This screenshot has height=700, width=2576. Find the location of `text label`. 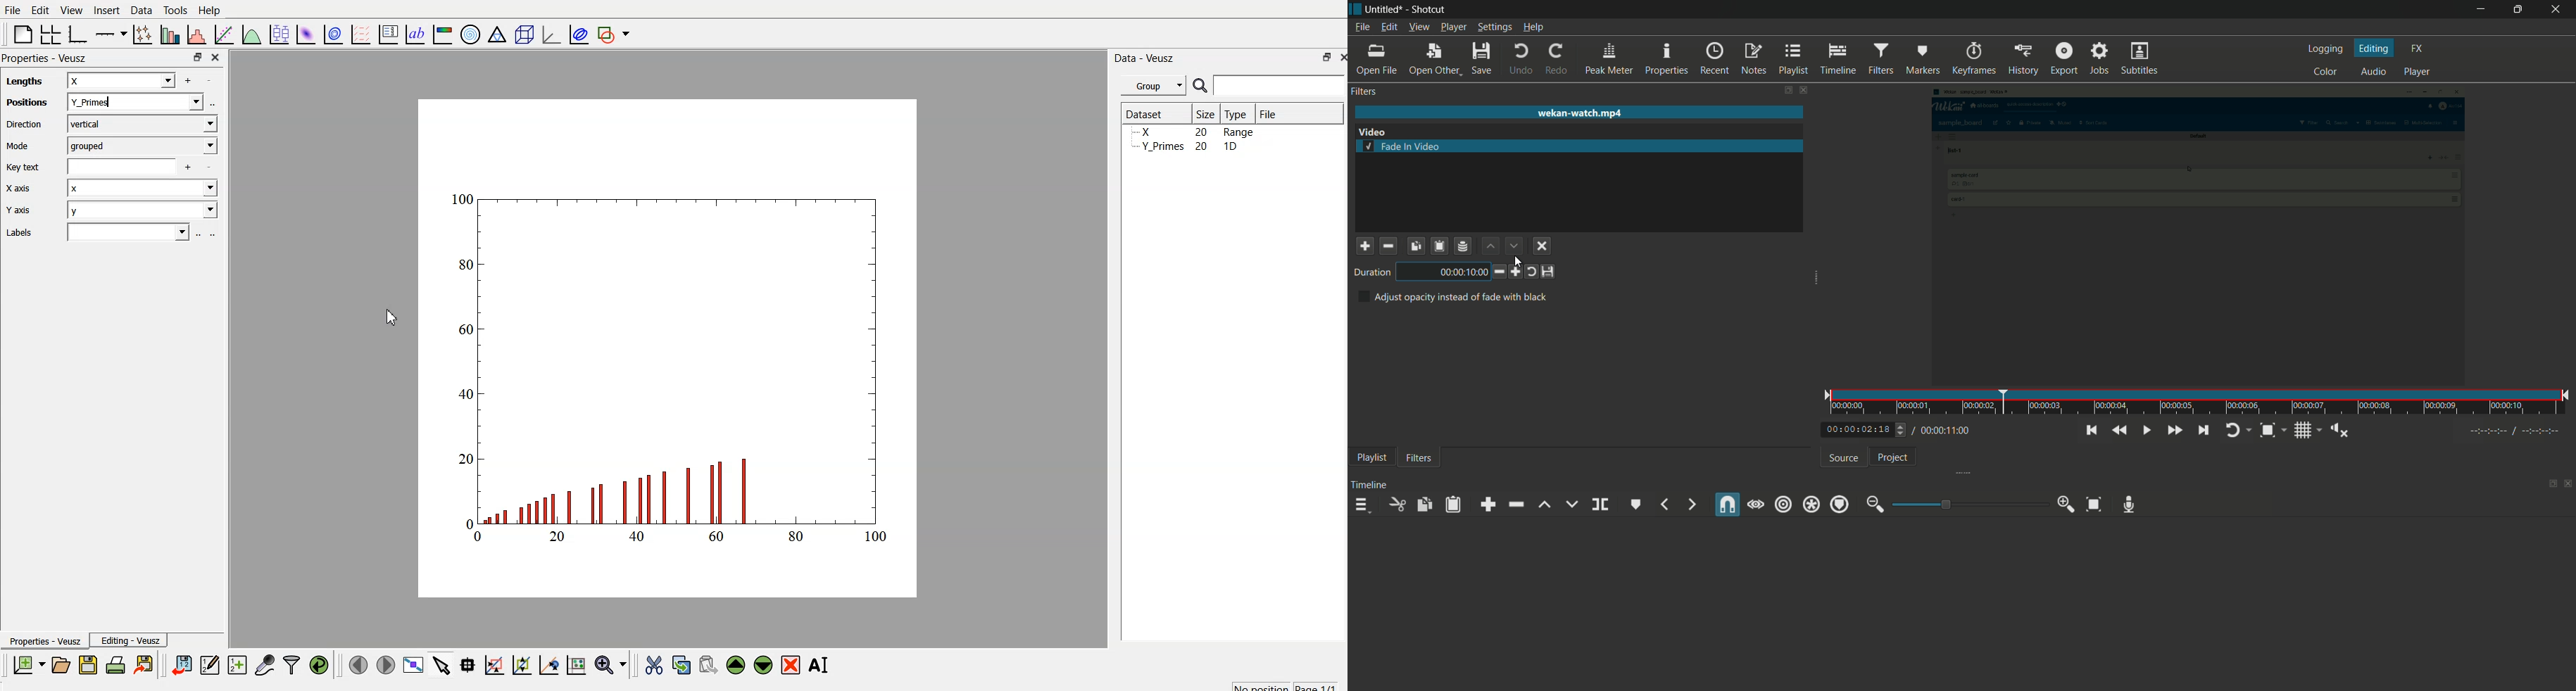

text label is located at coordinates (413, 34).